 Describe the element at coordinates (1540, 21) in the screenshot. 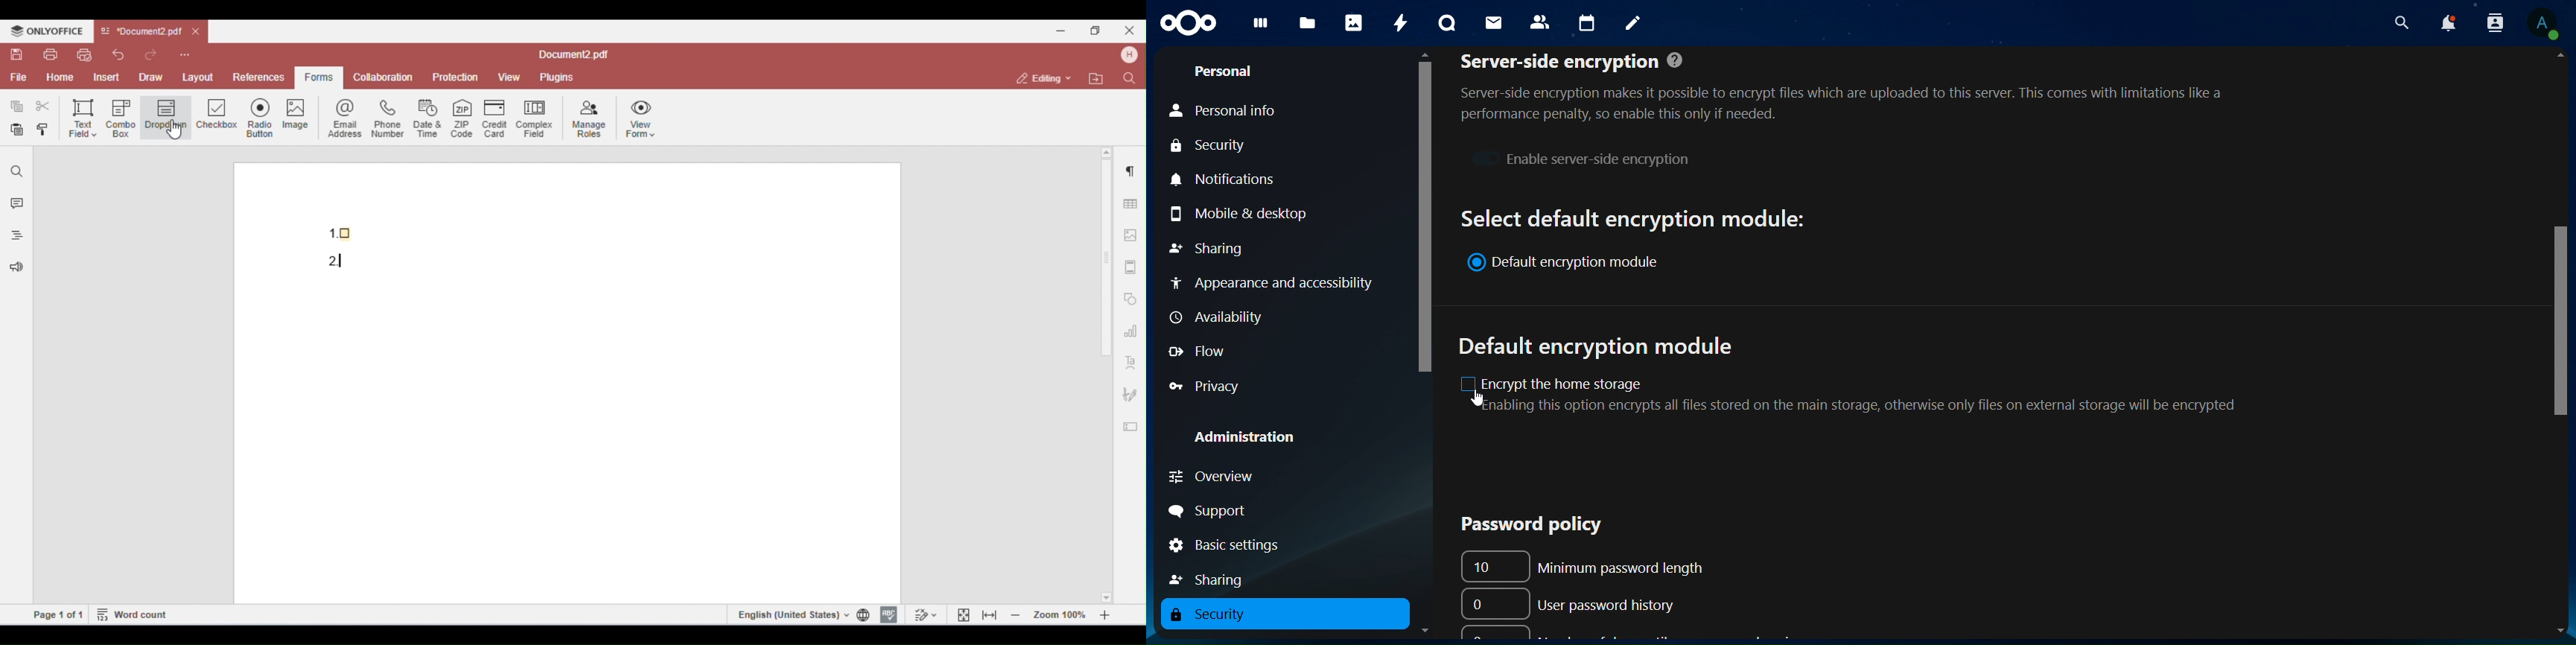

I see `contact` at that location.